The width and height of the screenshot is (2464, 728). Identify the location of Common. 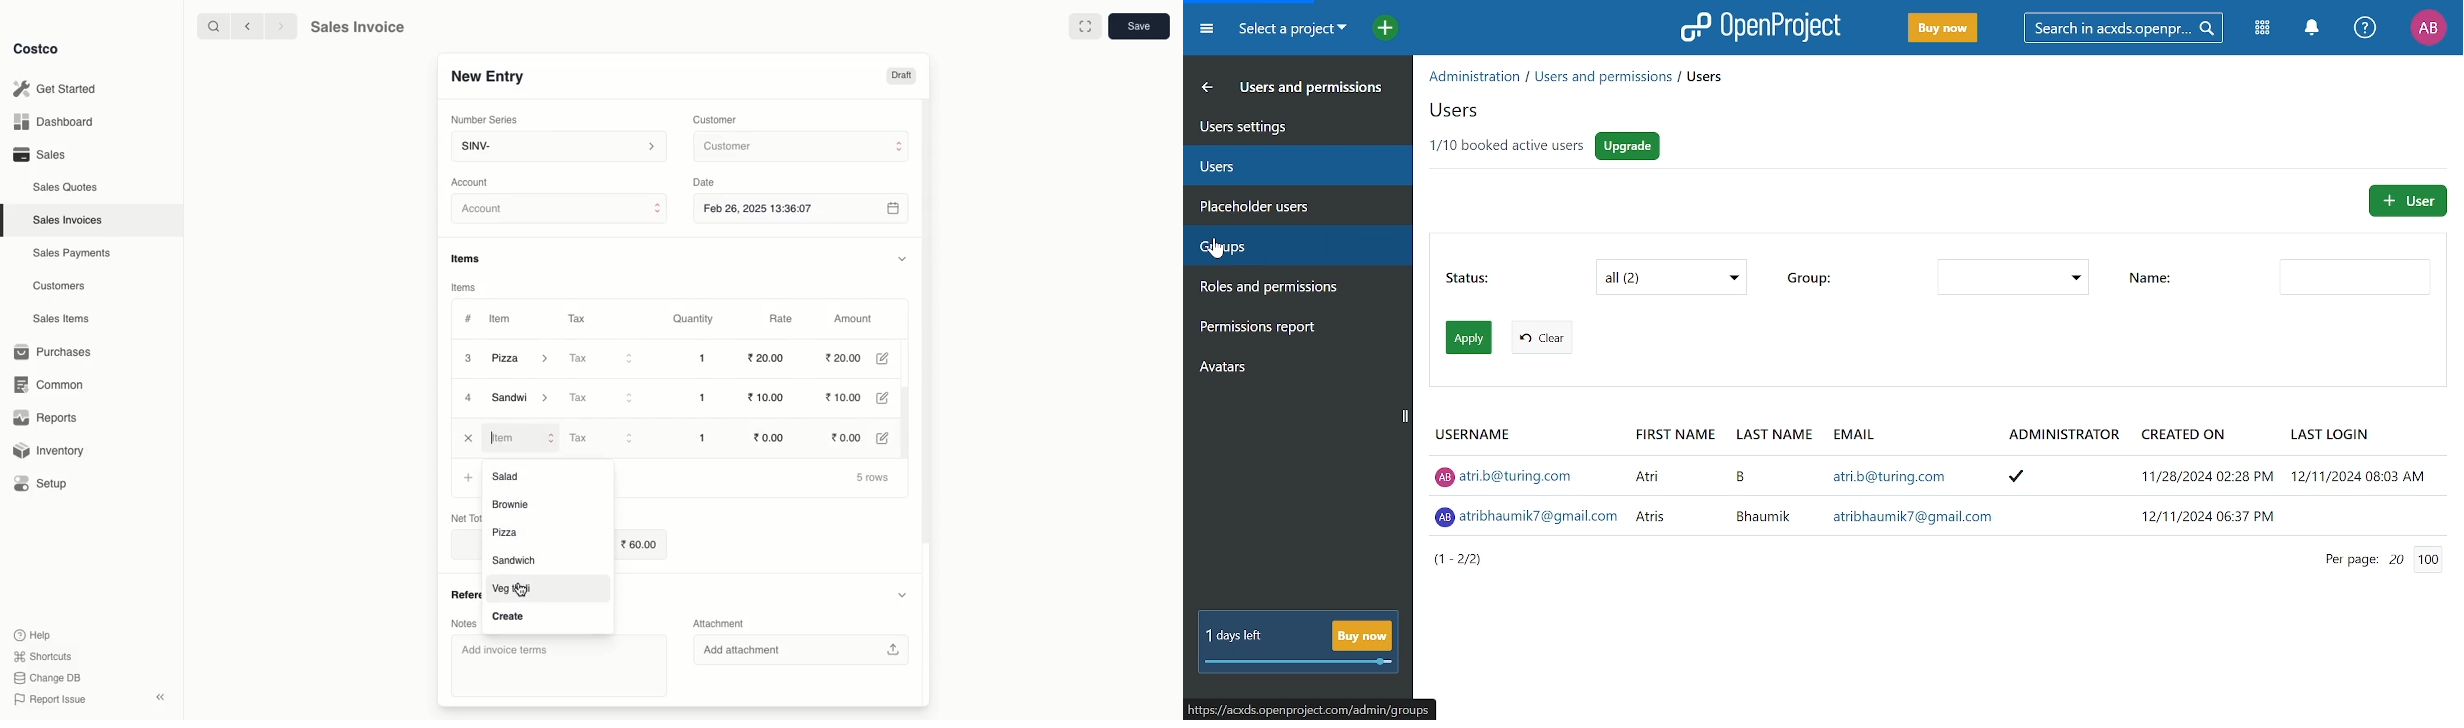
(56, 385).